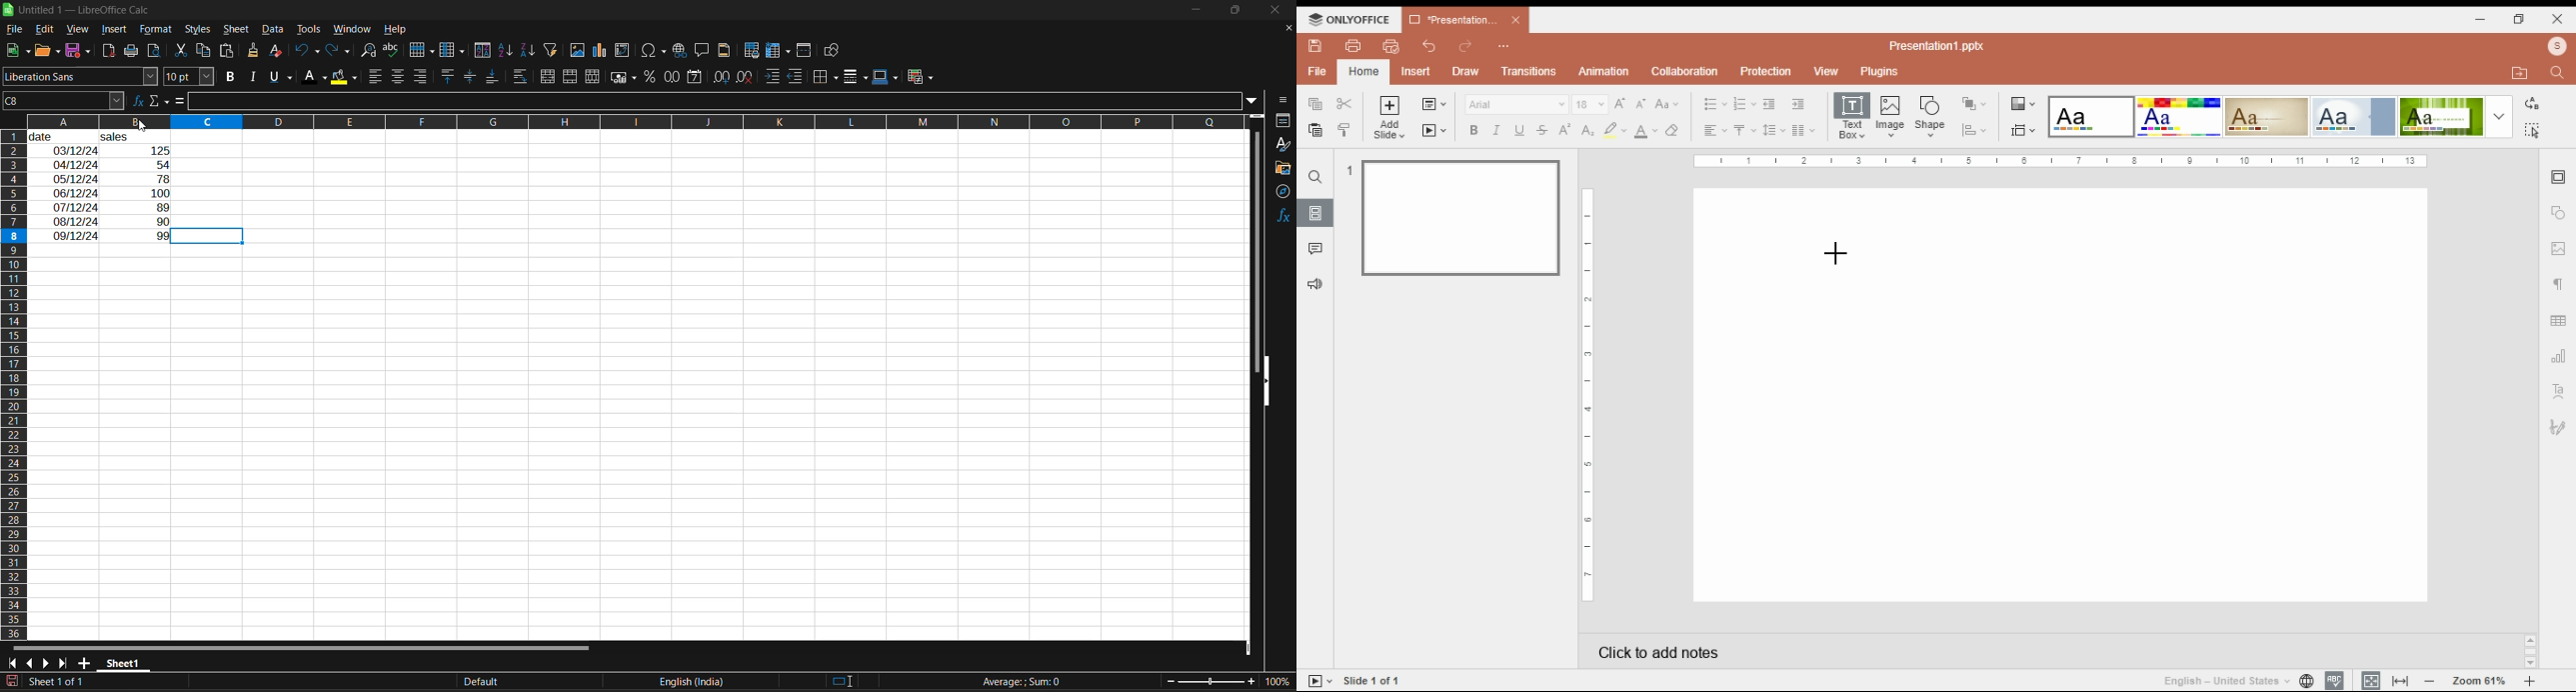  I want to click on align top, so click(449, 76).